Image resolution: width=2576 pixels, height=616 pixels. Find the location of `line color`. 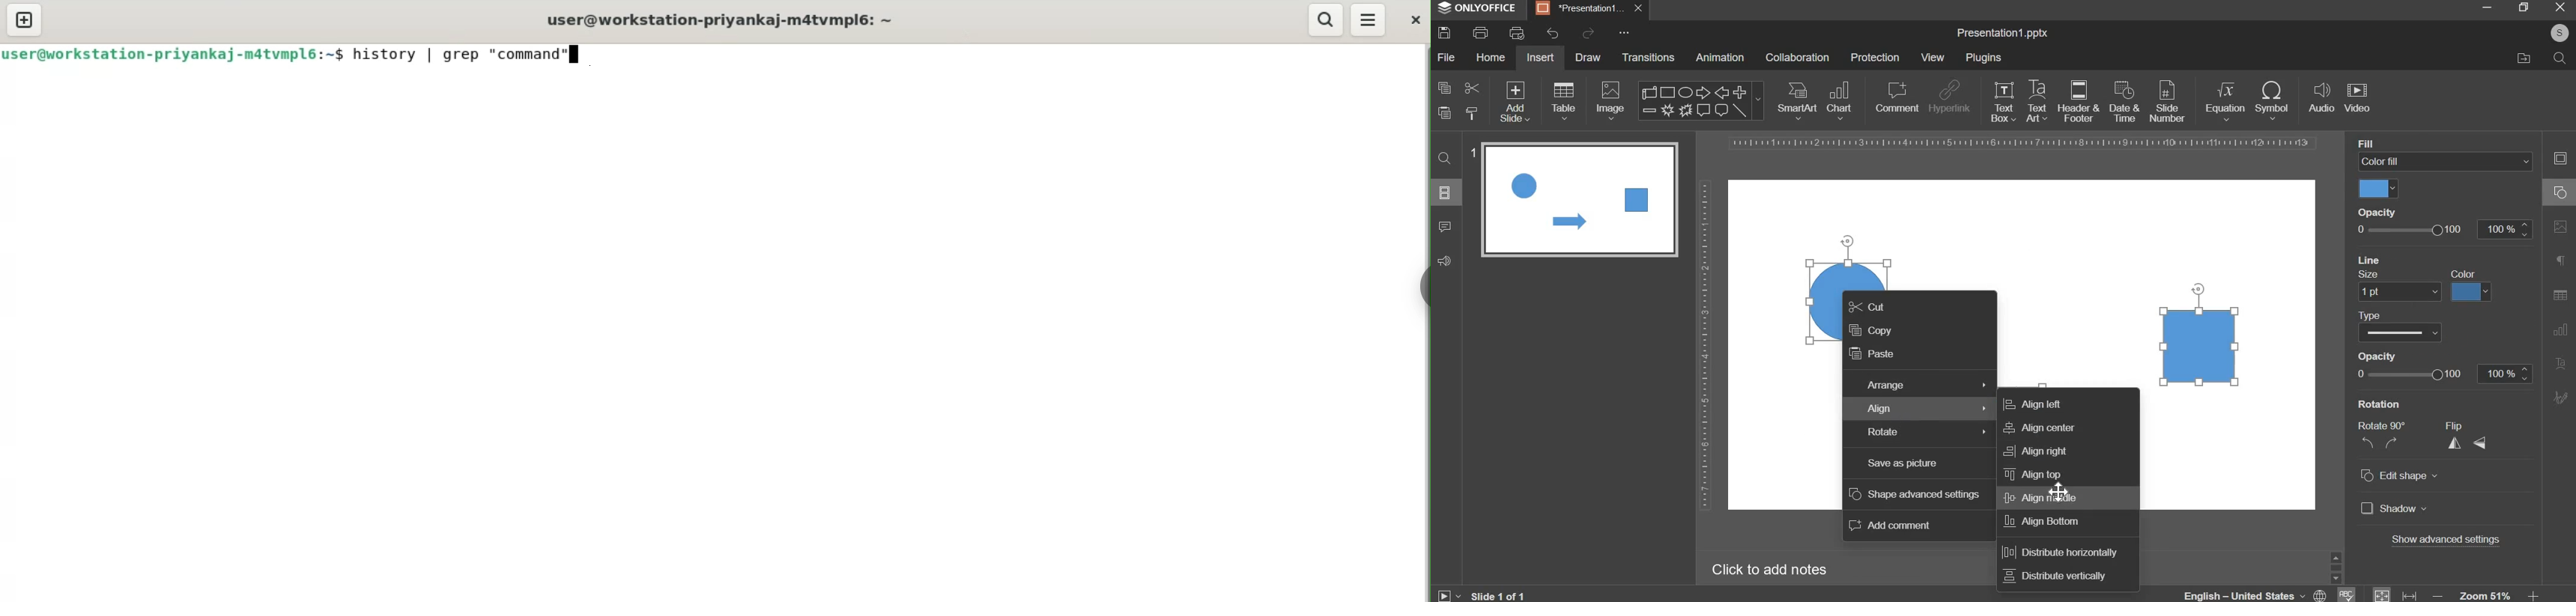

line color is located at coordinates (2470, 292).